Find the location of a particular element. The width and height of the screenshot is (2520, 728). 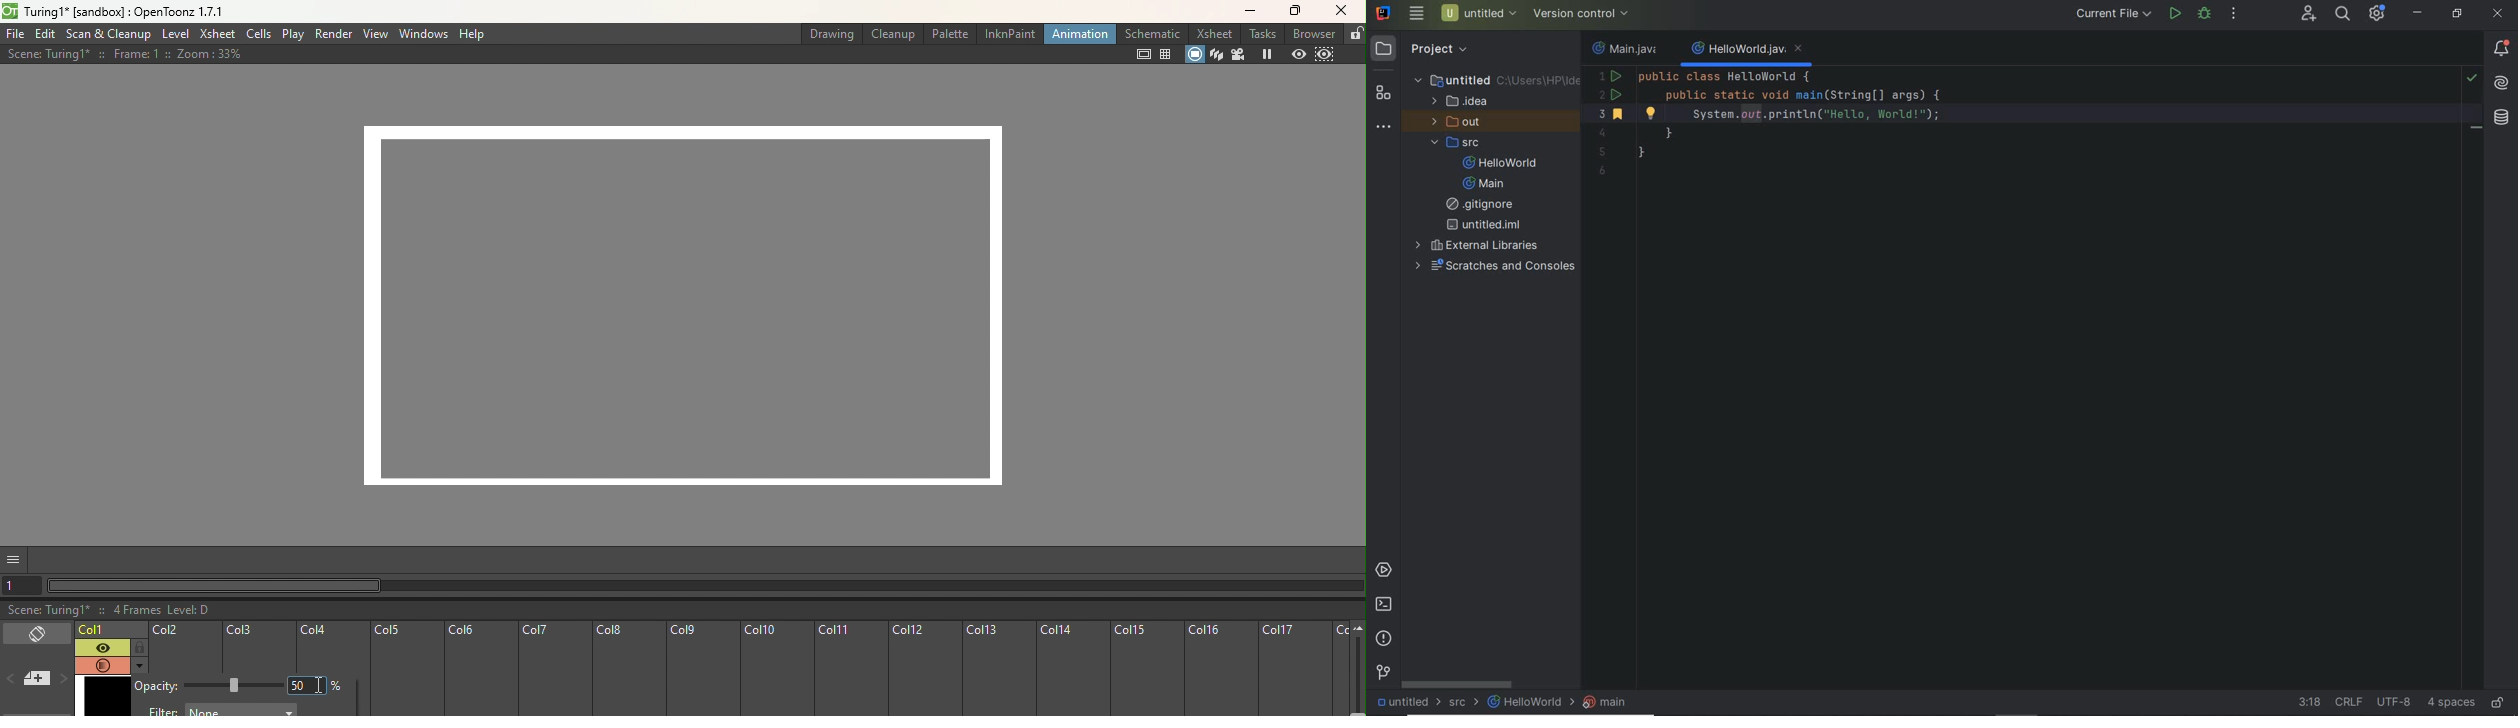

untitled is located at coordinates (1405, 701).